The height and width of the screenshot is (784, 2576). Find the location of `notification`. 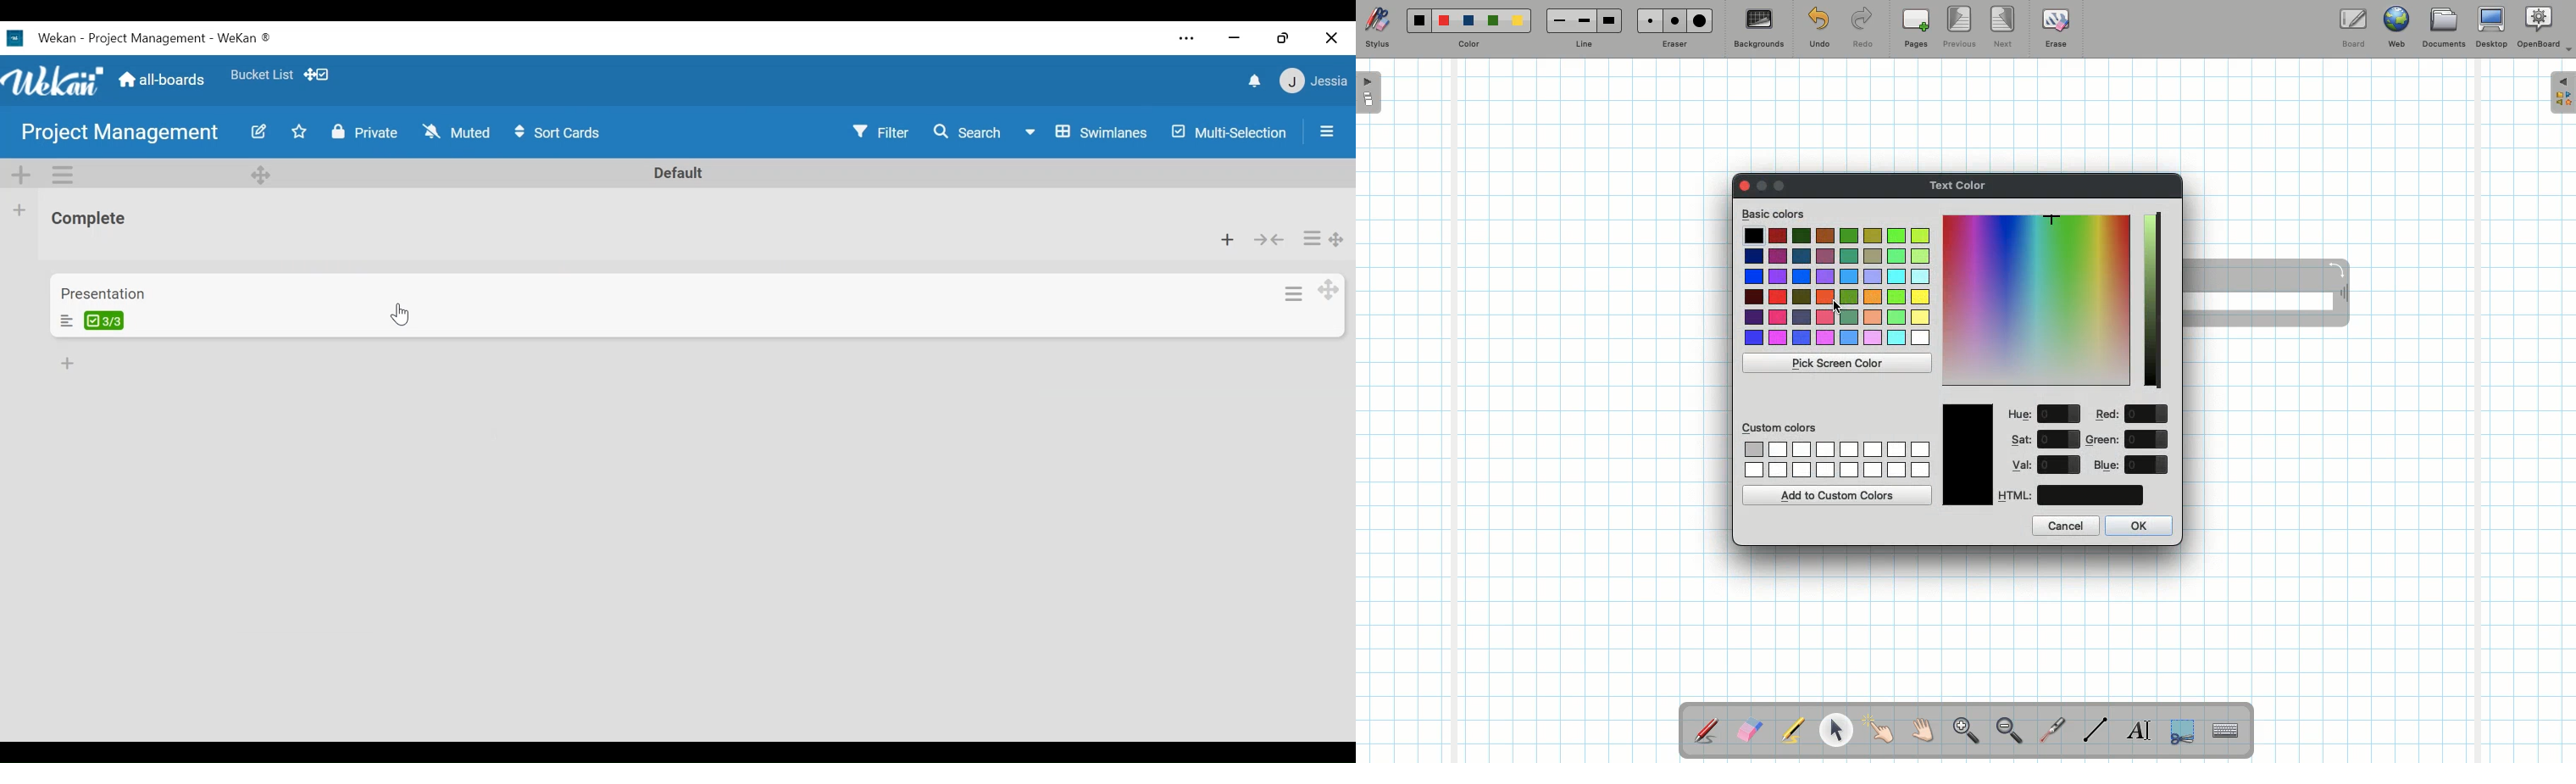

notification is located at coordinates (1256, 82).